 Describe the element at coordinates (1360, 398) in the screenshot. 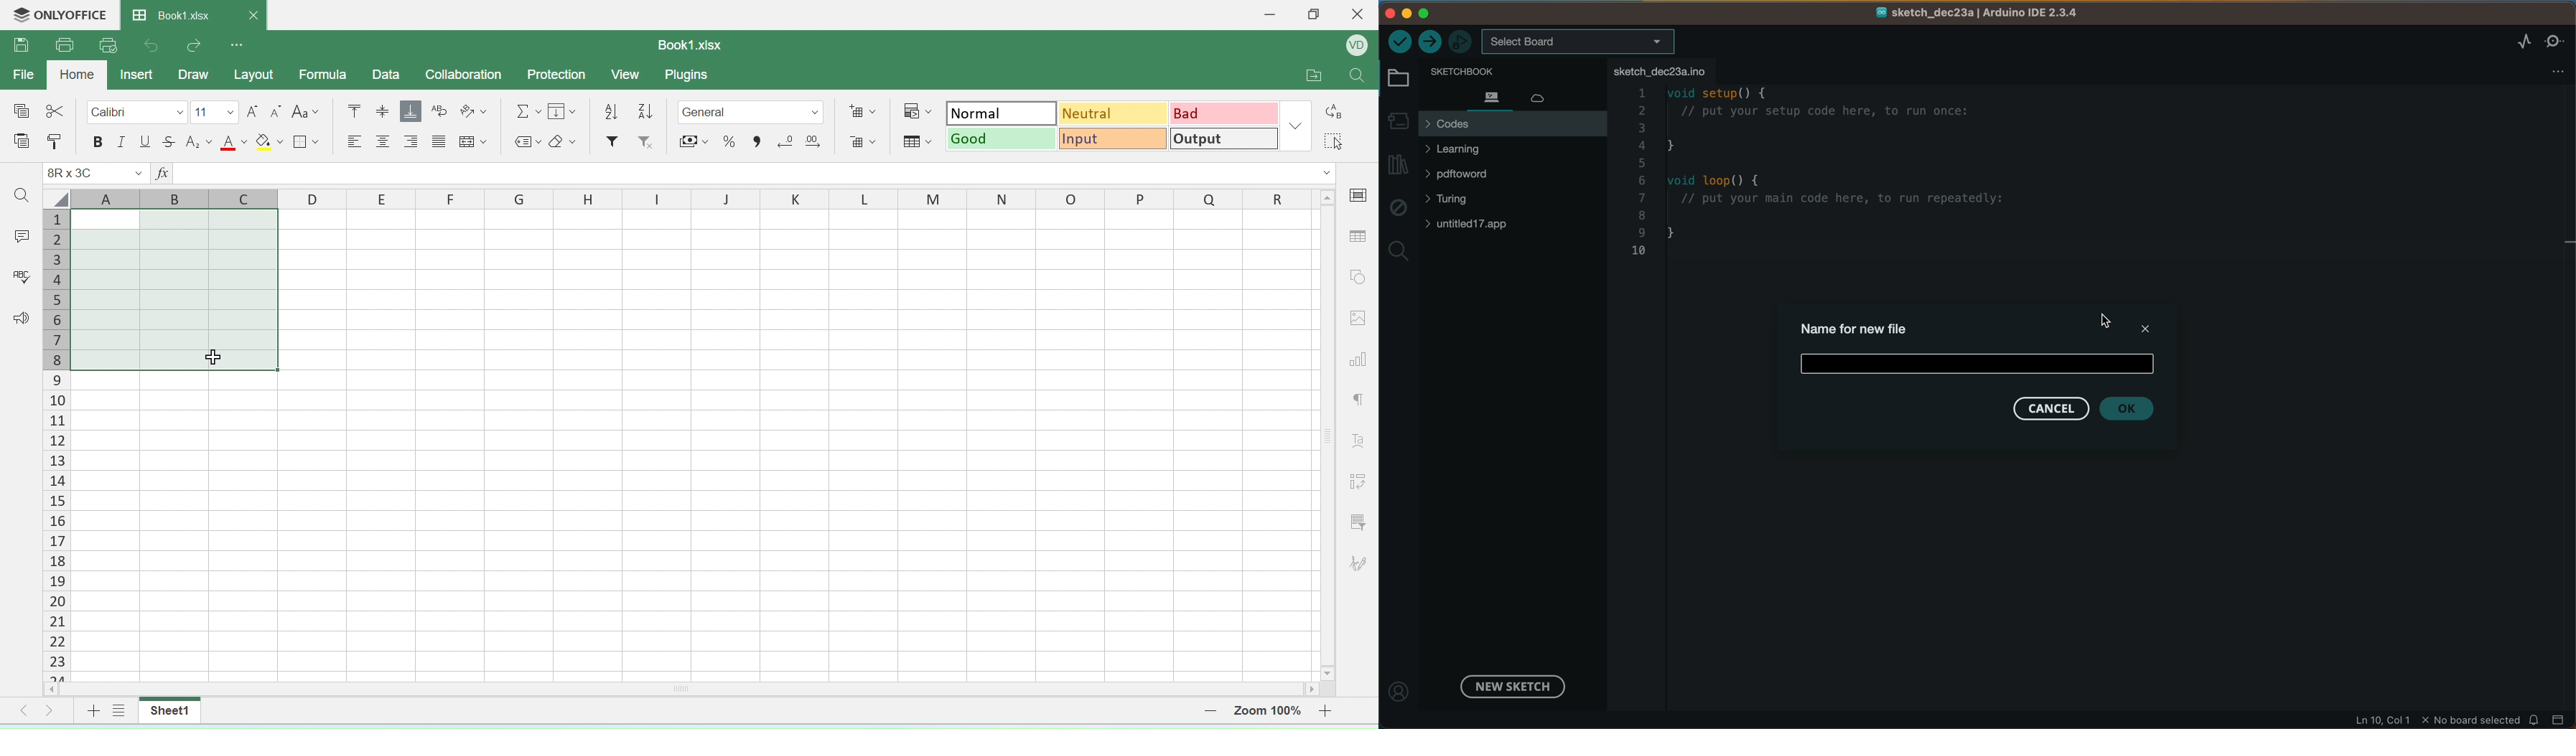

I see `paragraph` at that location.